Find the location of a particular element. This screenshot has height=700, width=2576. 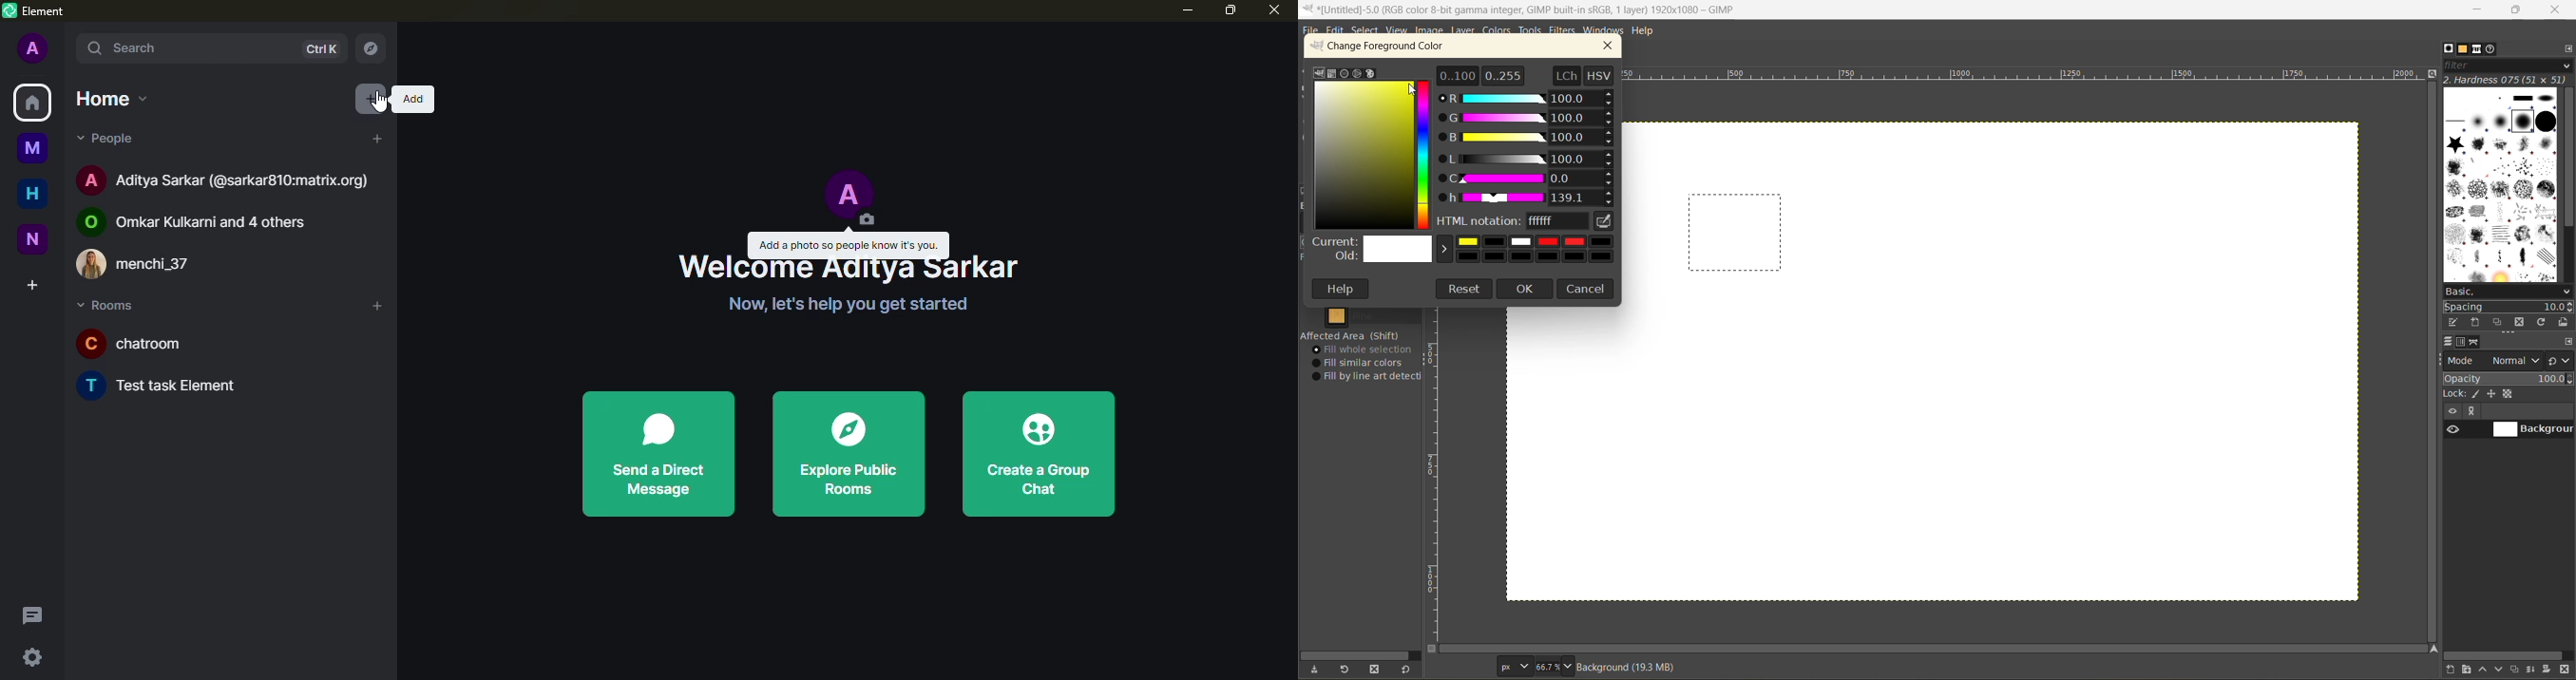

search is located at coordinates (138, 48).